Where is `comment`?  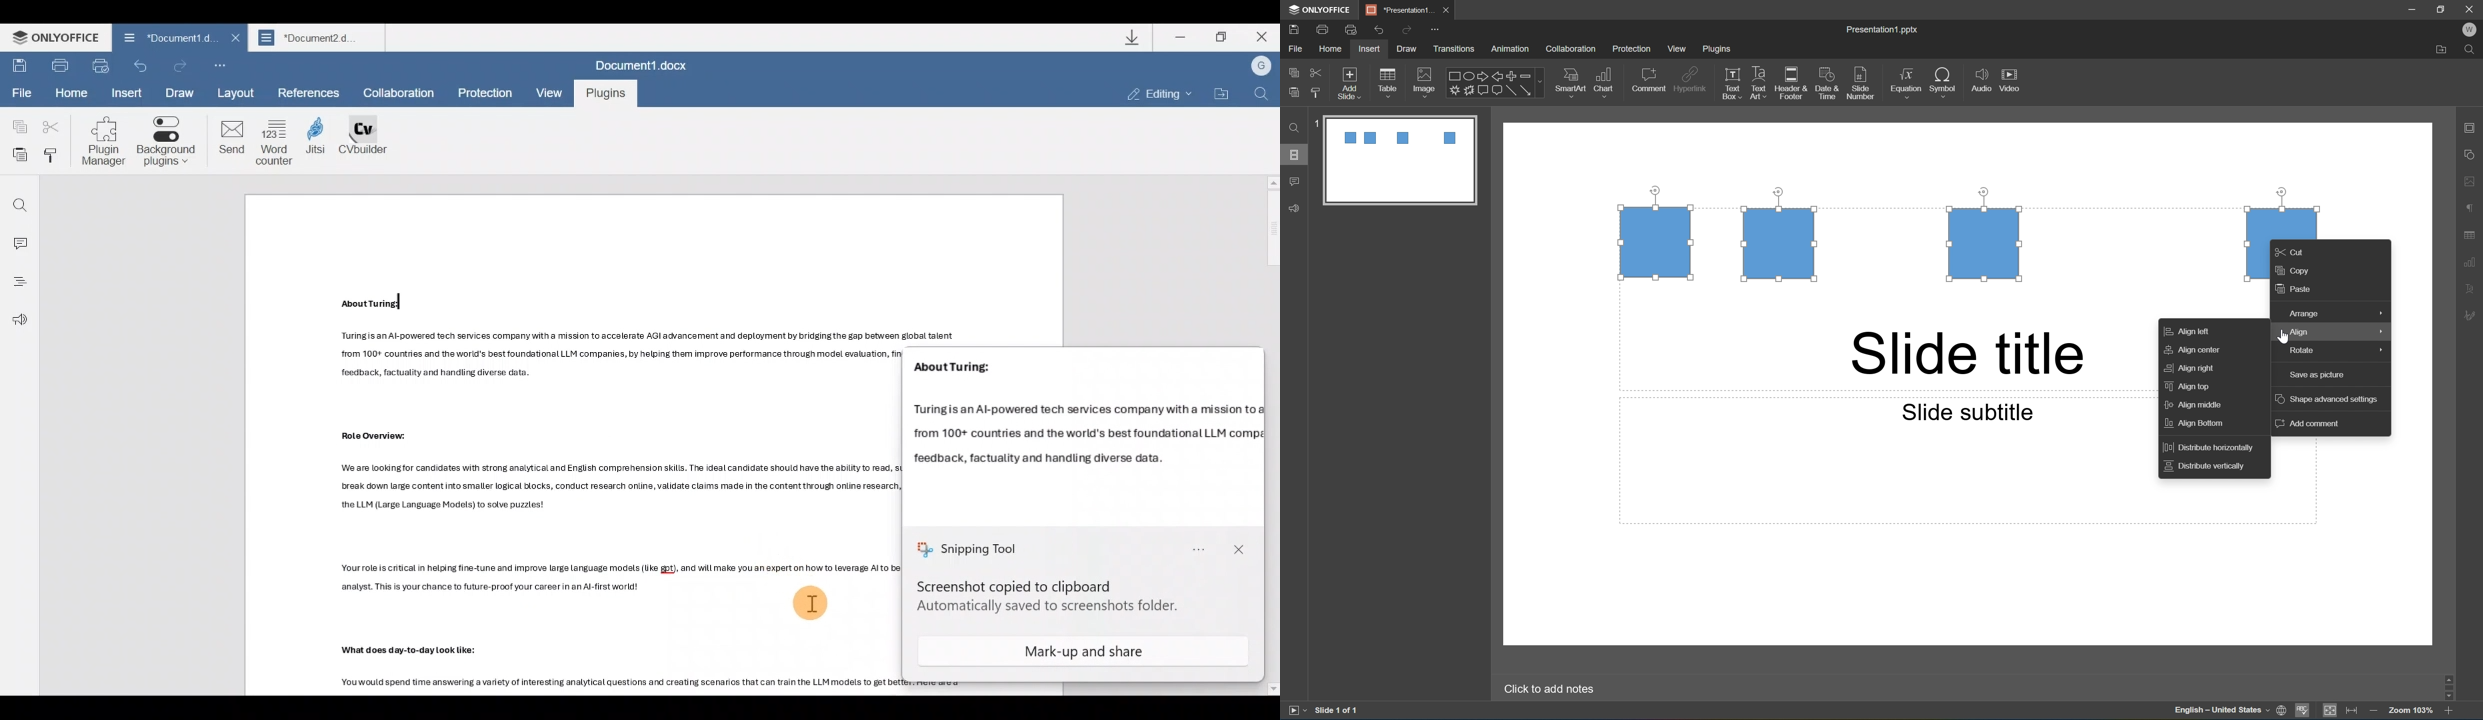 comment is located at coordinates (1648, 80).